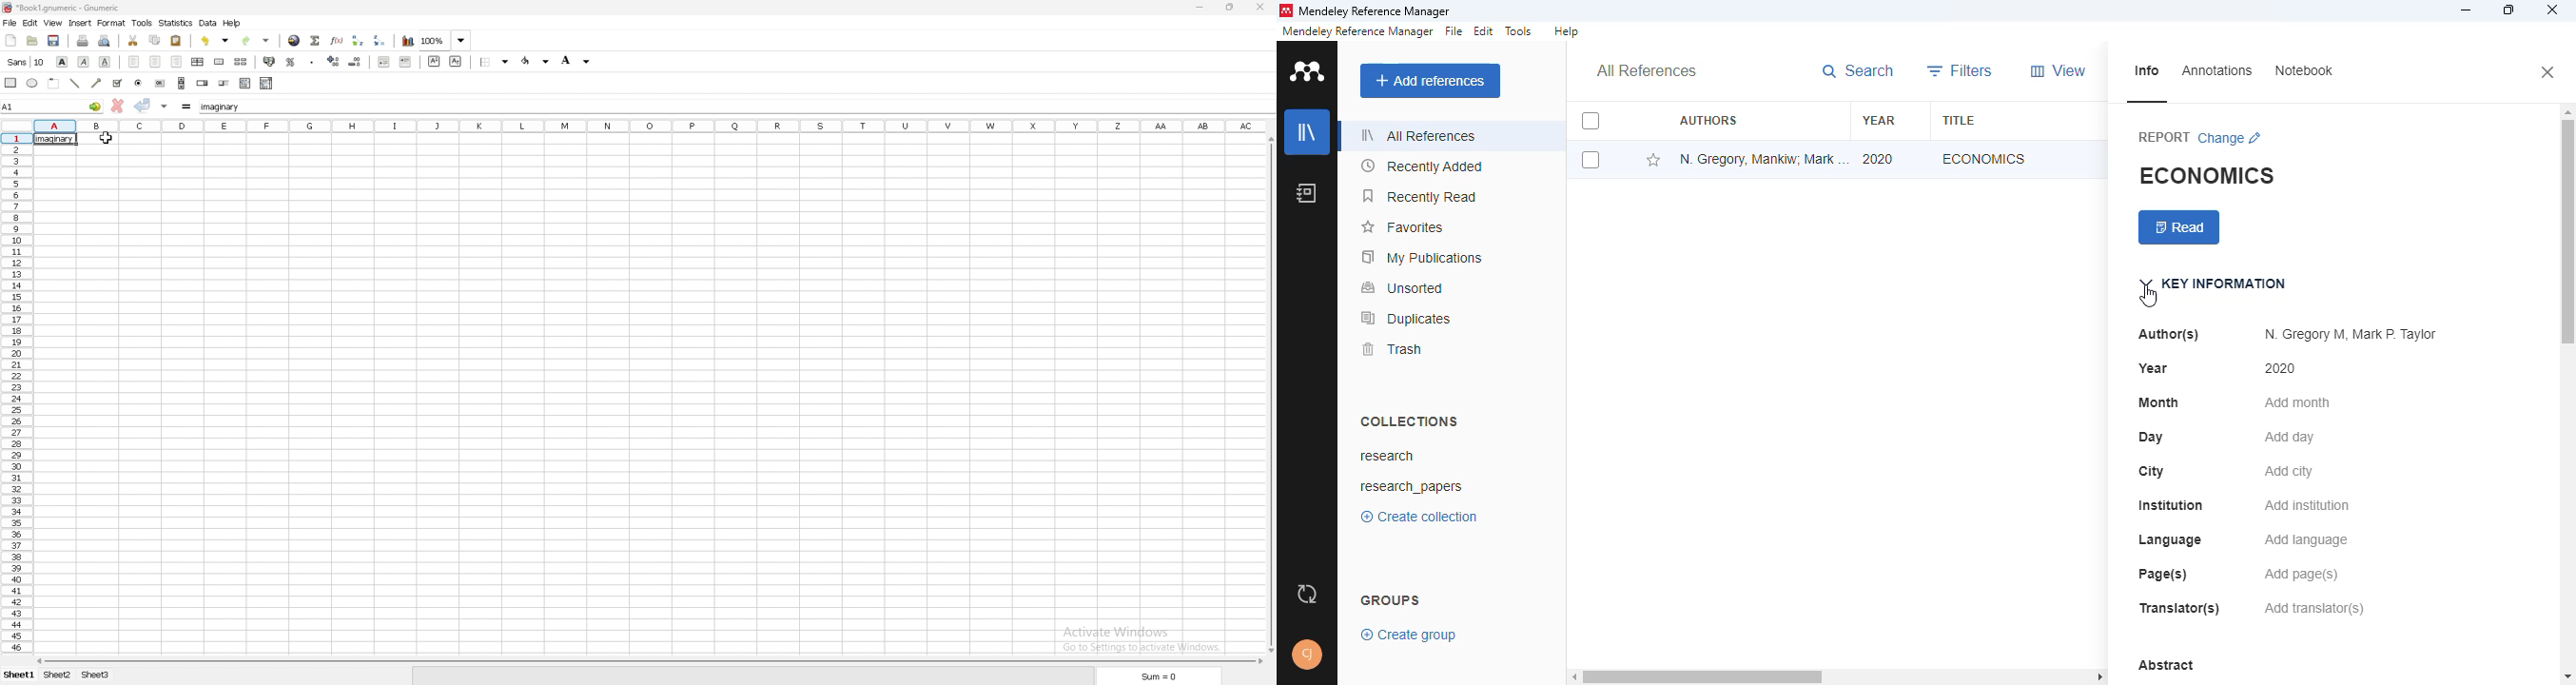 This screenshot has height=700, width=2576. Describe the element at coordinates (55, 140) in the screenshot. I see `word` at that location.